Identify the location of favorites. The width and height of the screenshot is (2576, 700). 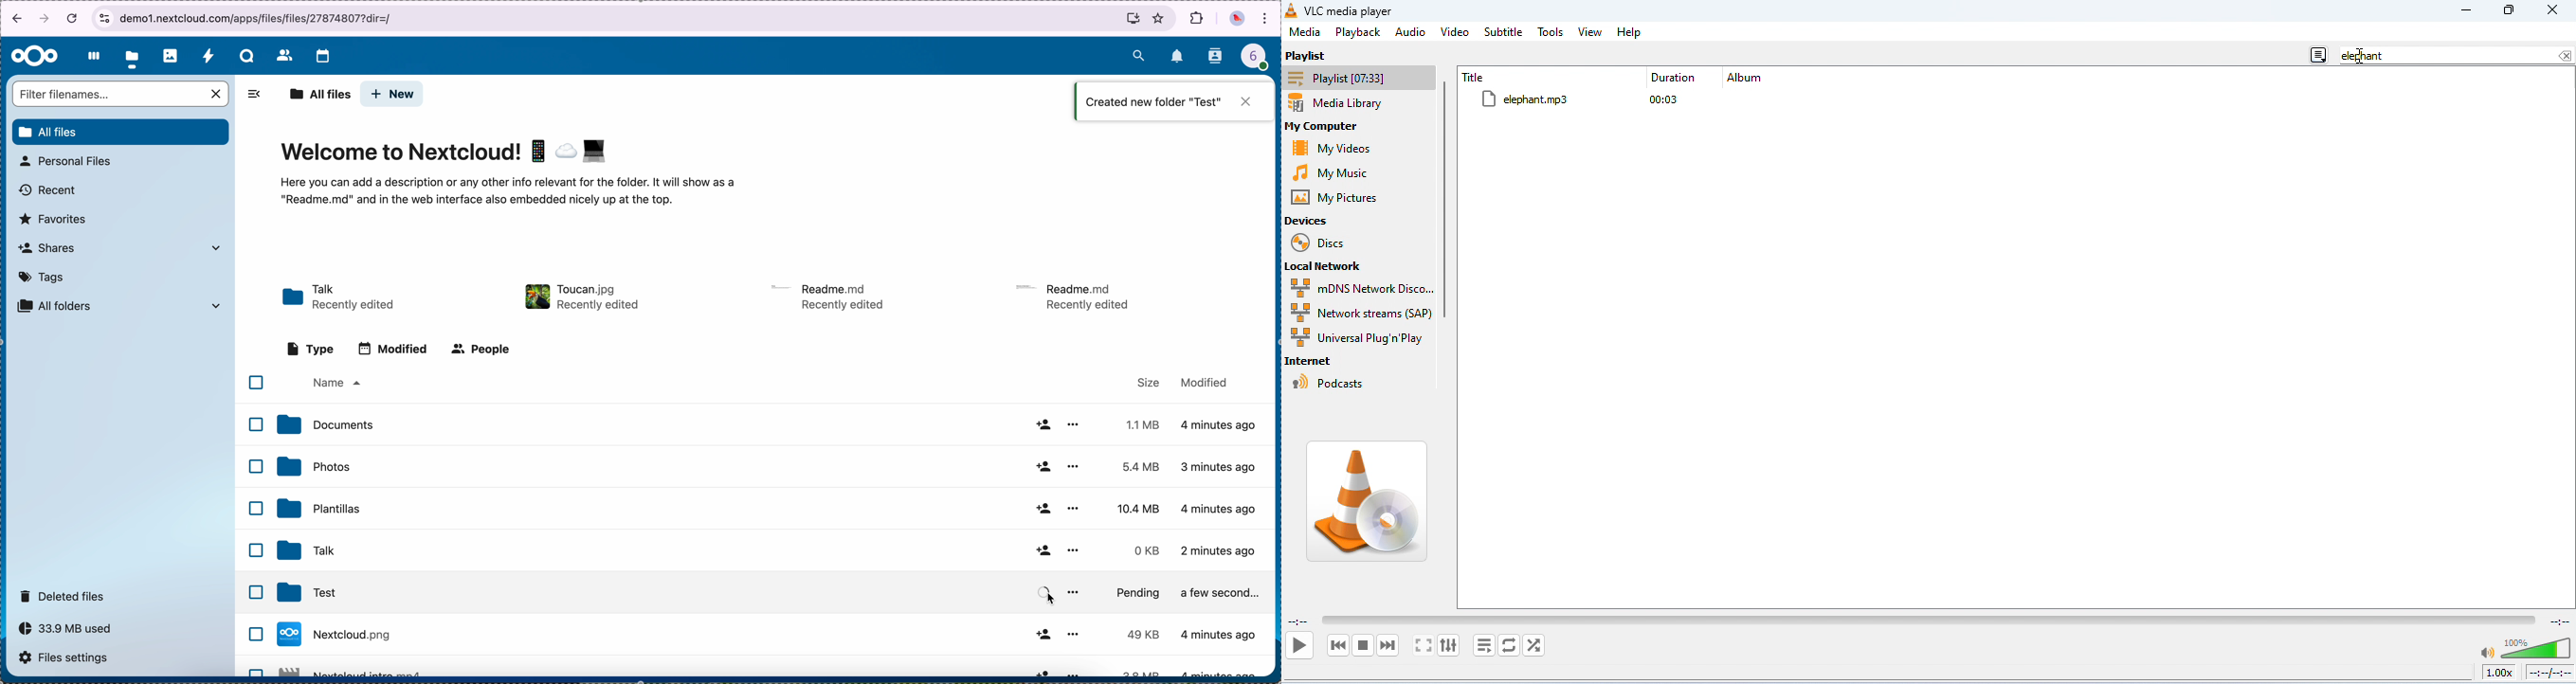
(1159, 18).